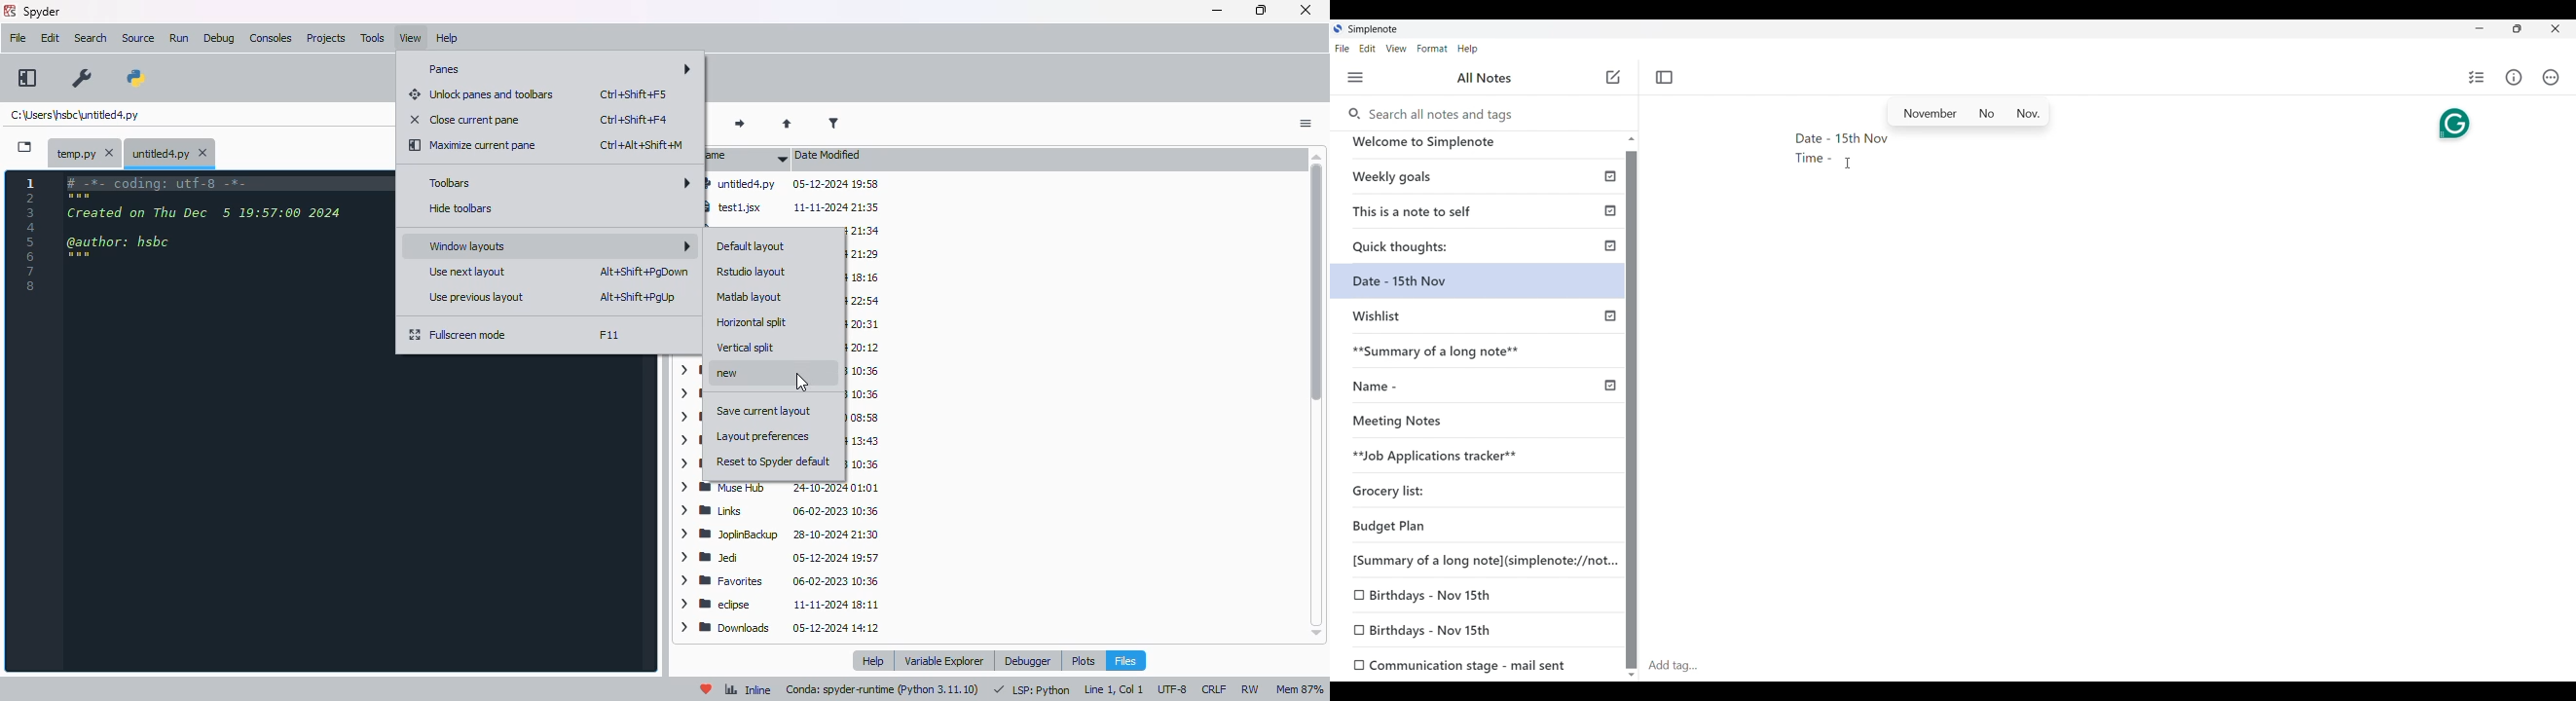 The height and width of the screenshot is (728, 2576). I want to click on debugger, so click(1027, 661).